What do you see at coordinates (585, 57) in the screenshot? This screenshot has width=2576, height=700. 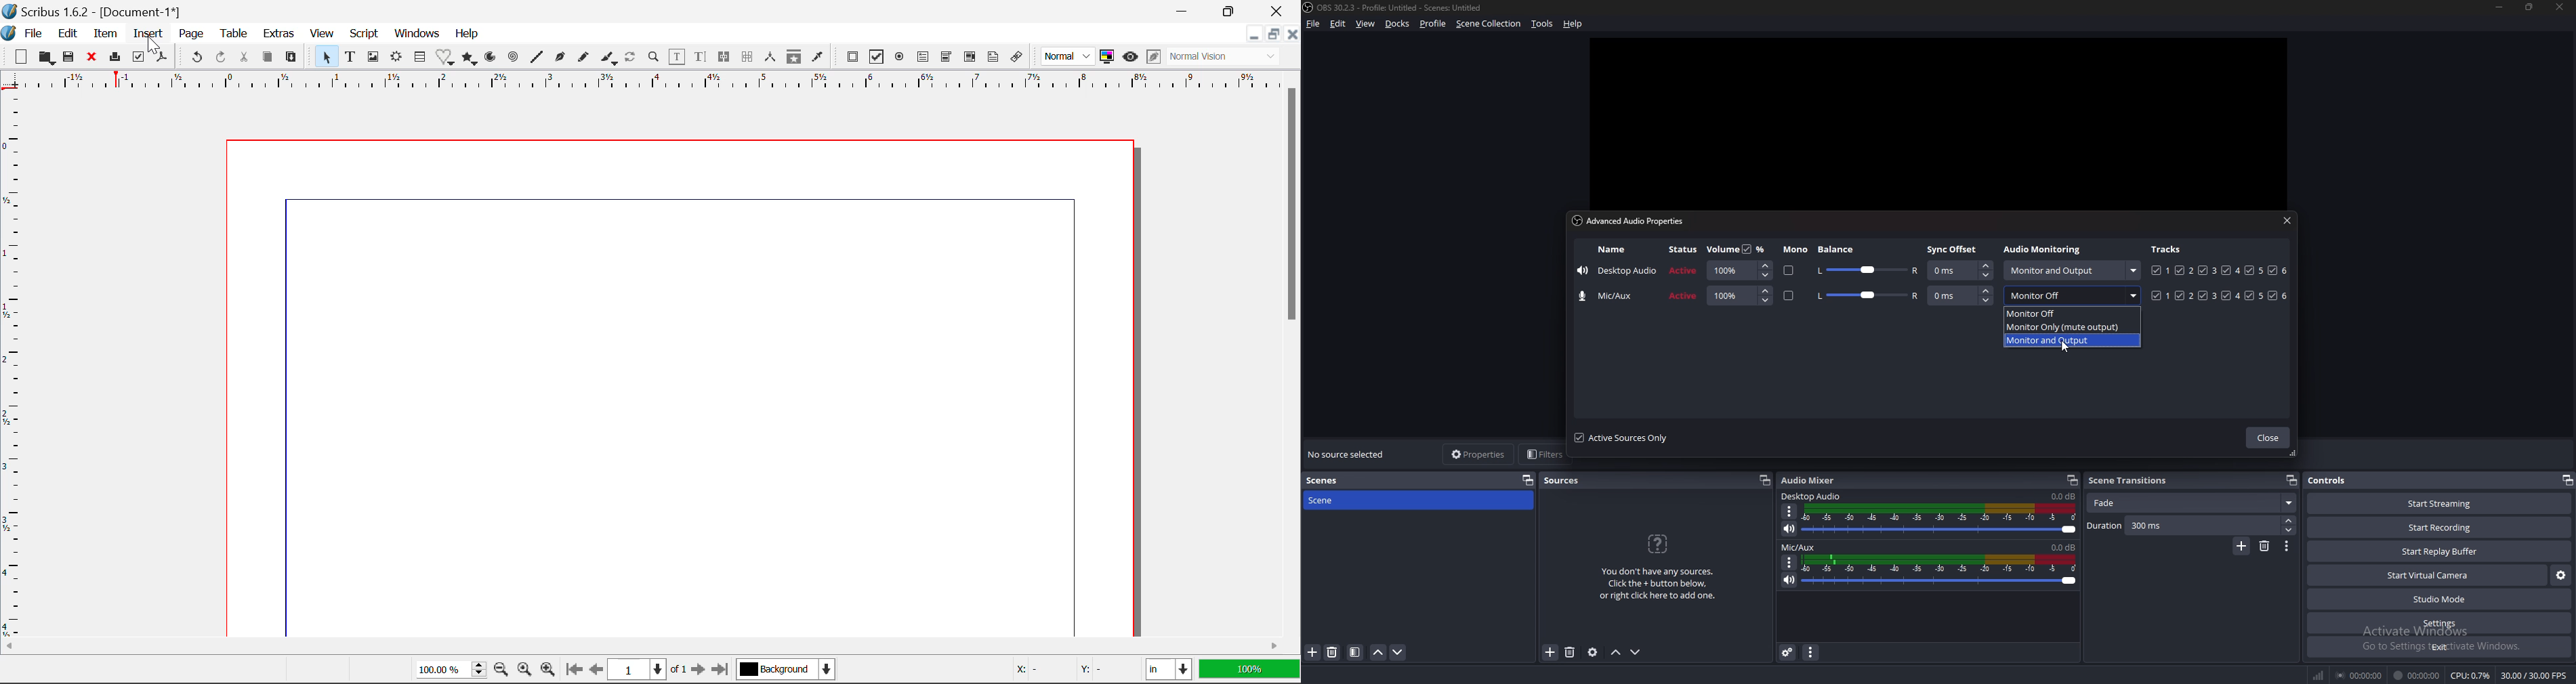 I see `Freehand Curve` at bounding box center [585, 57].